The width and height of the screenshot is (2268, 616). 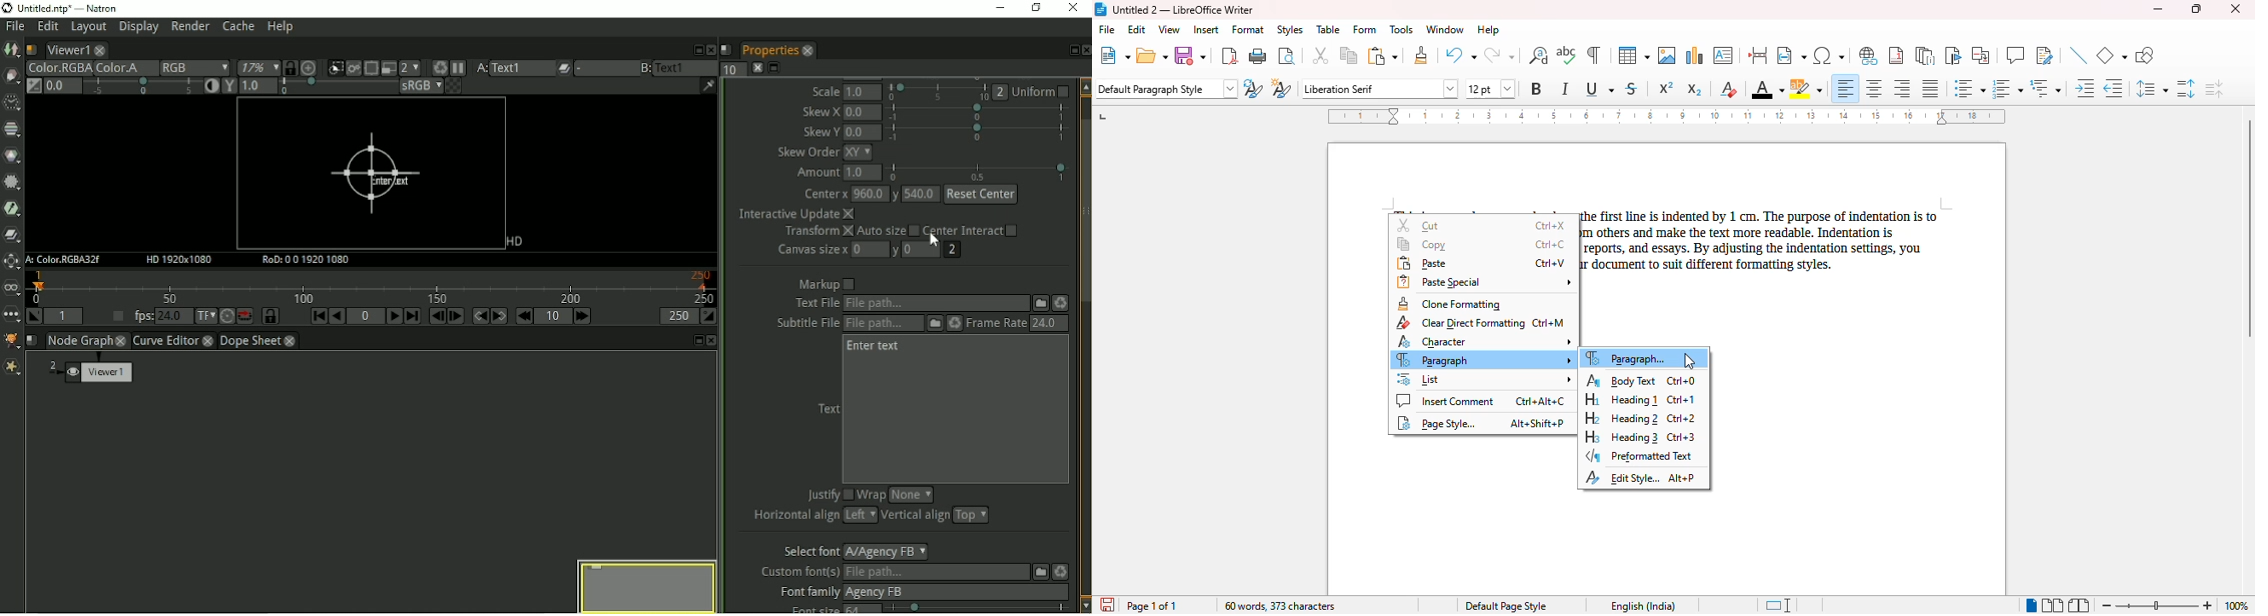 What do you see at coordinates (1666, 116) in the screenshot?
I see `ruler` at bounding box center [1666, 116].